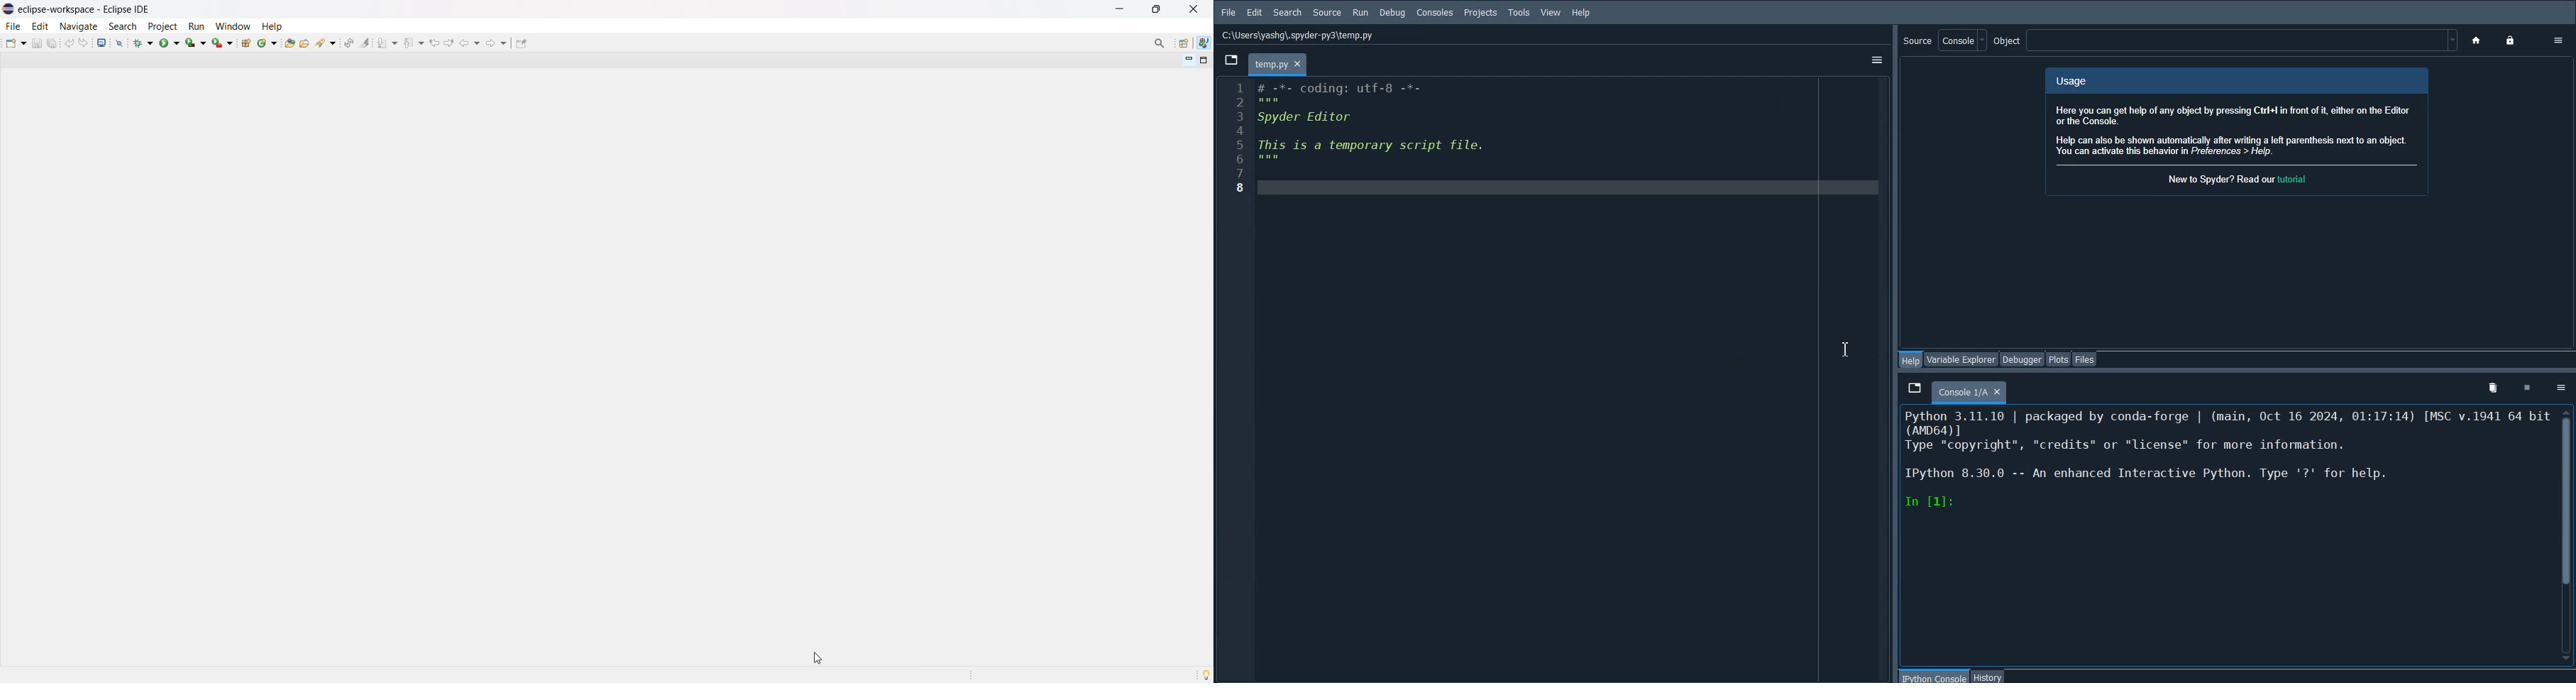 The height and width of the screenshot is (700, 2576). Describe the element at coordinates (1551, 13) in the screenshot. I see `View` at that location.